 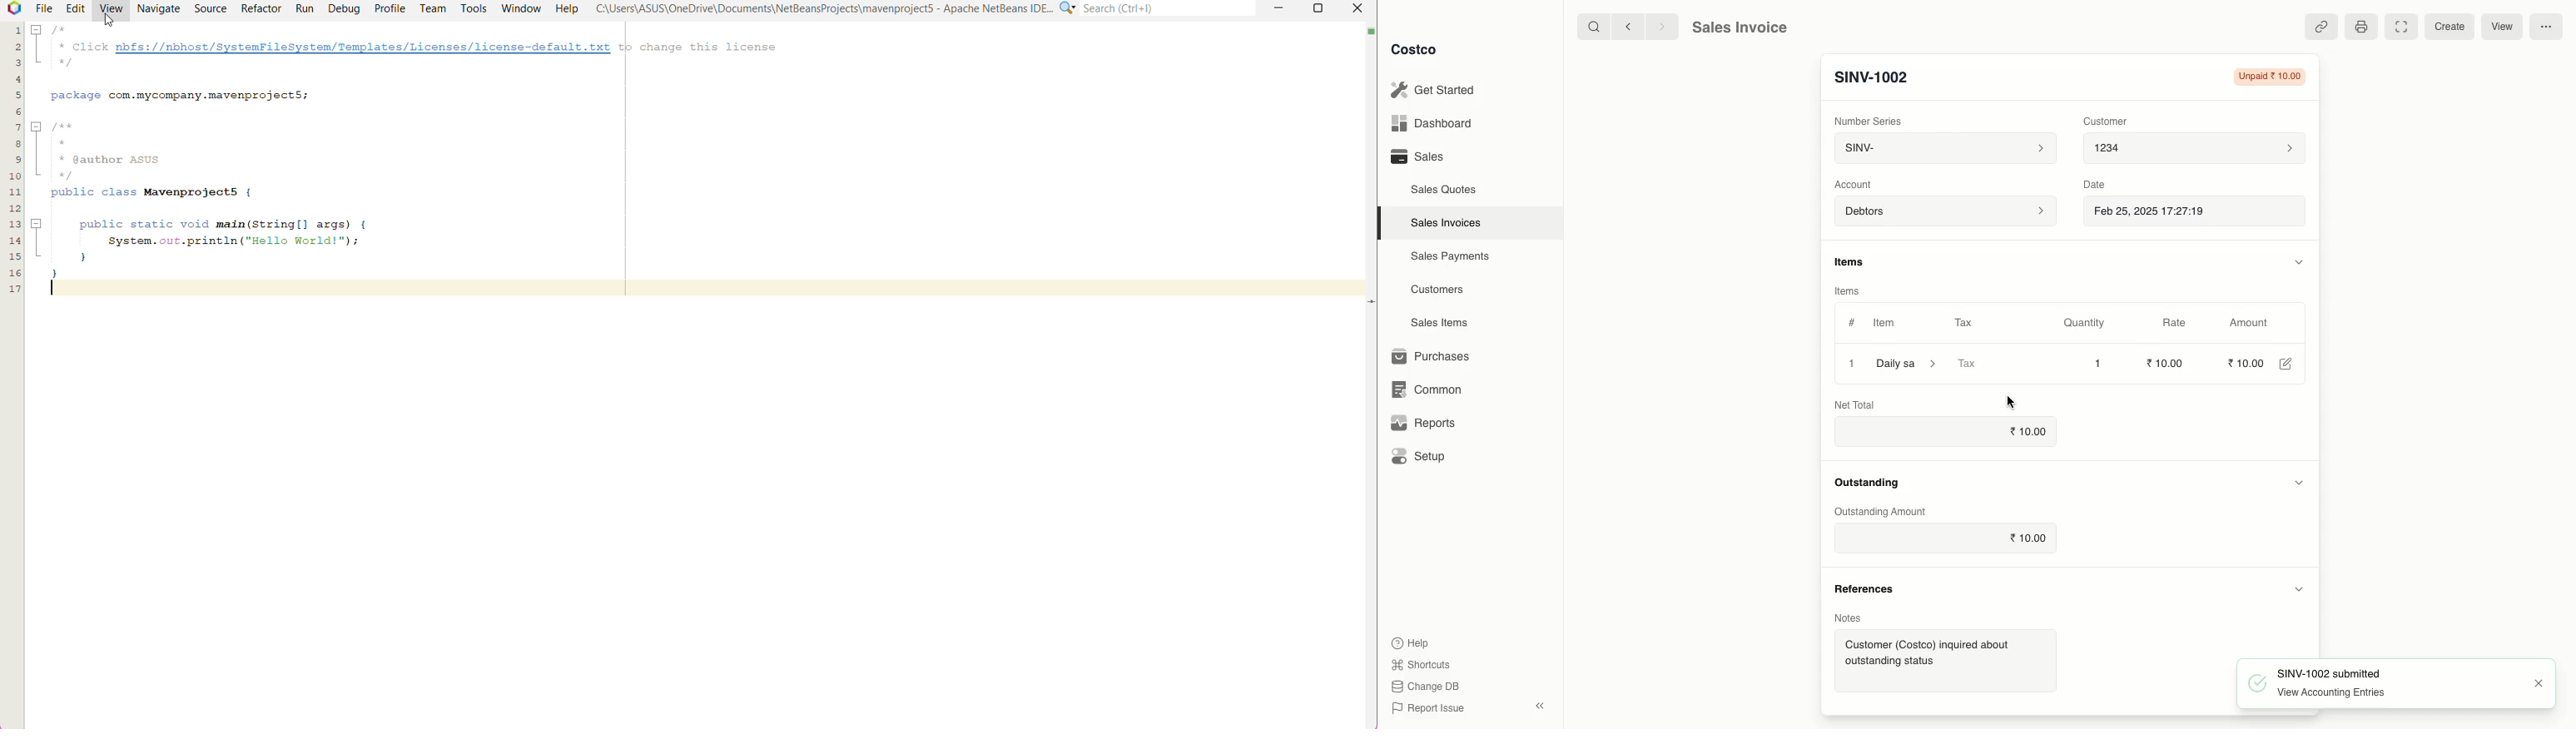 I want to click on Date, so click(x=2098, y=186).